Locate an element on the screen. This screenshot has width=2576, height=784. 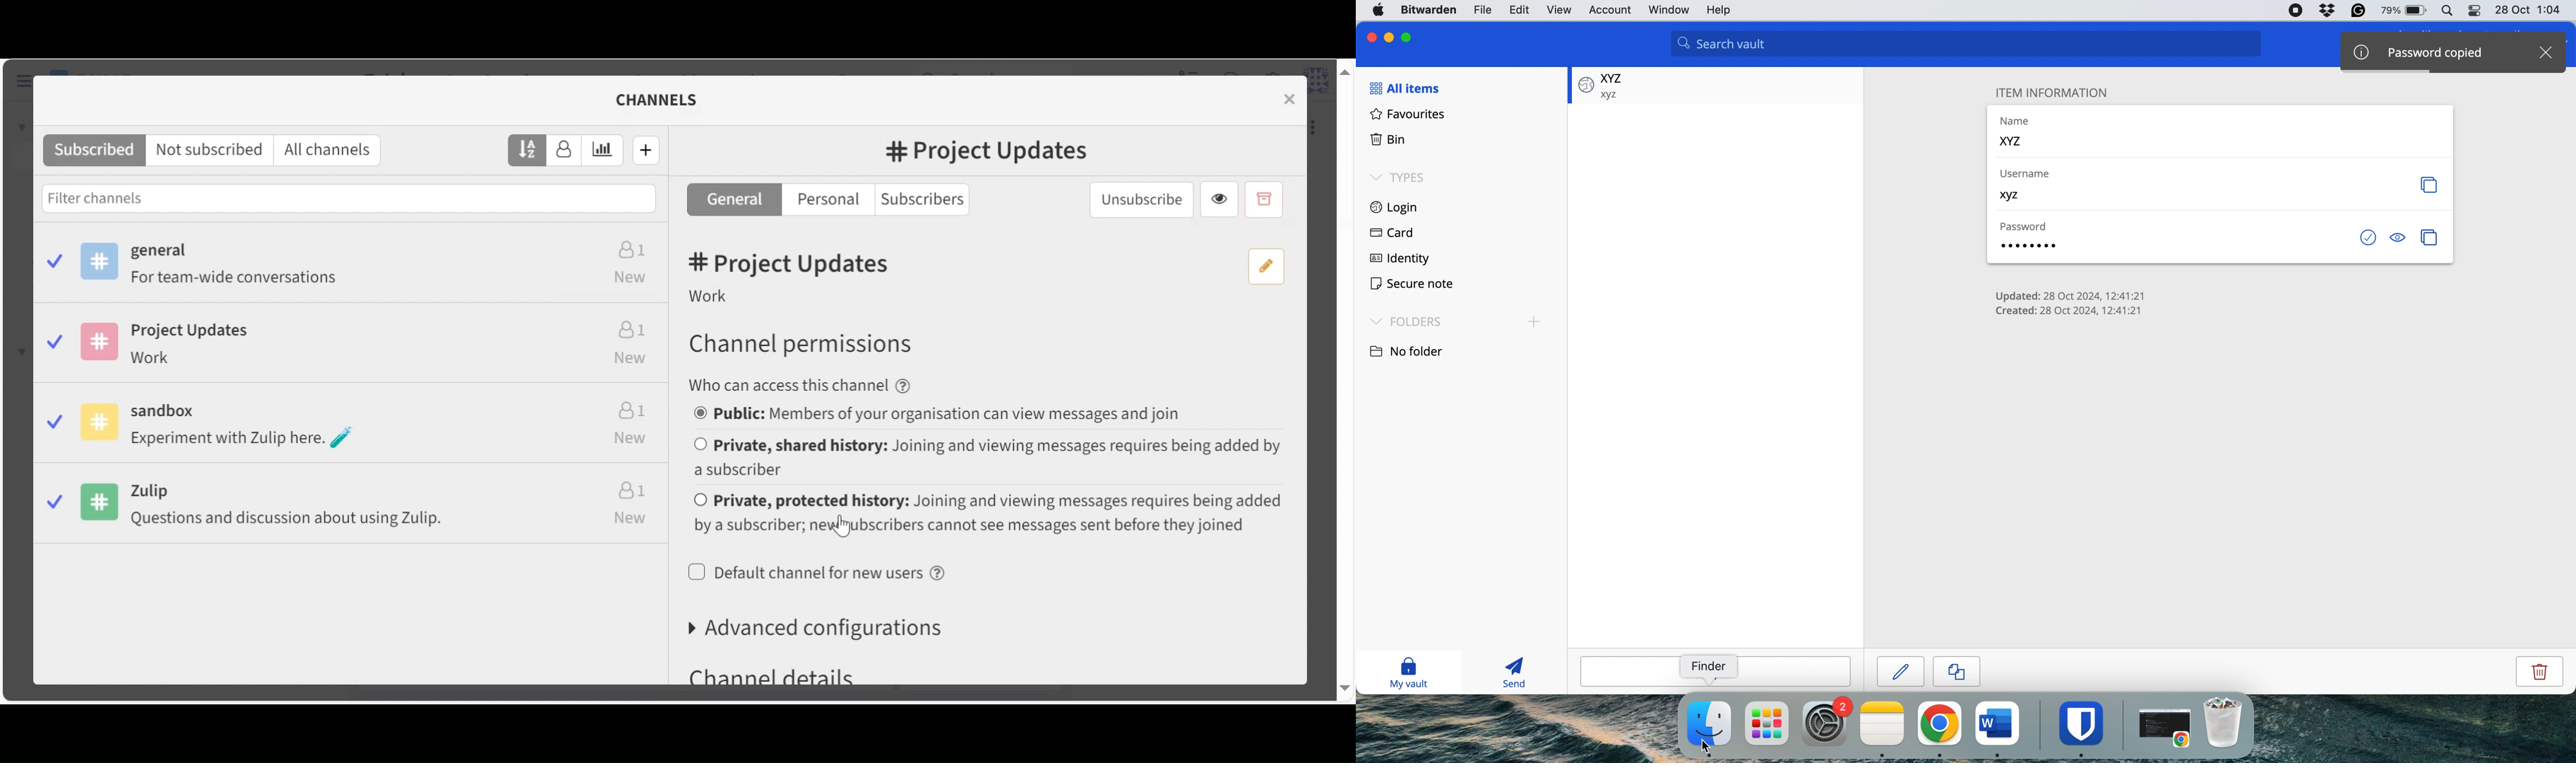
no folder is located at coordinates (1415, 350).